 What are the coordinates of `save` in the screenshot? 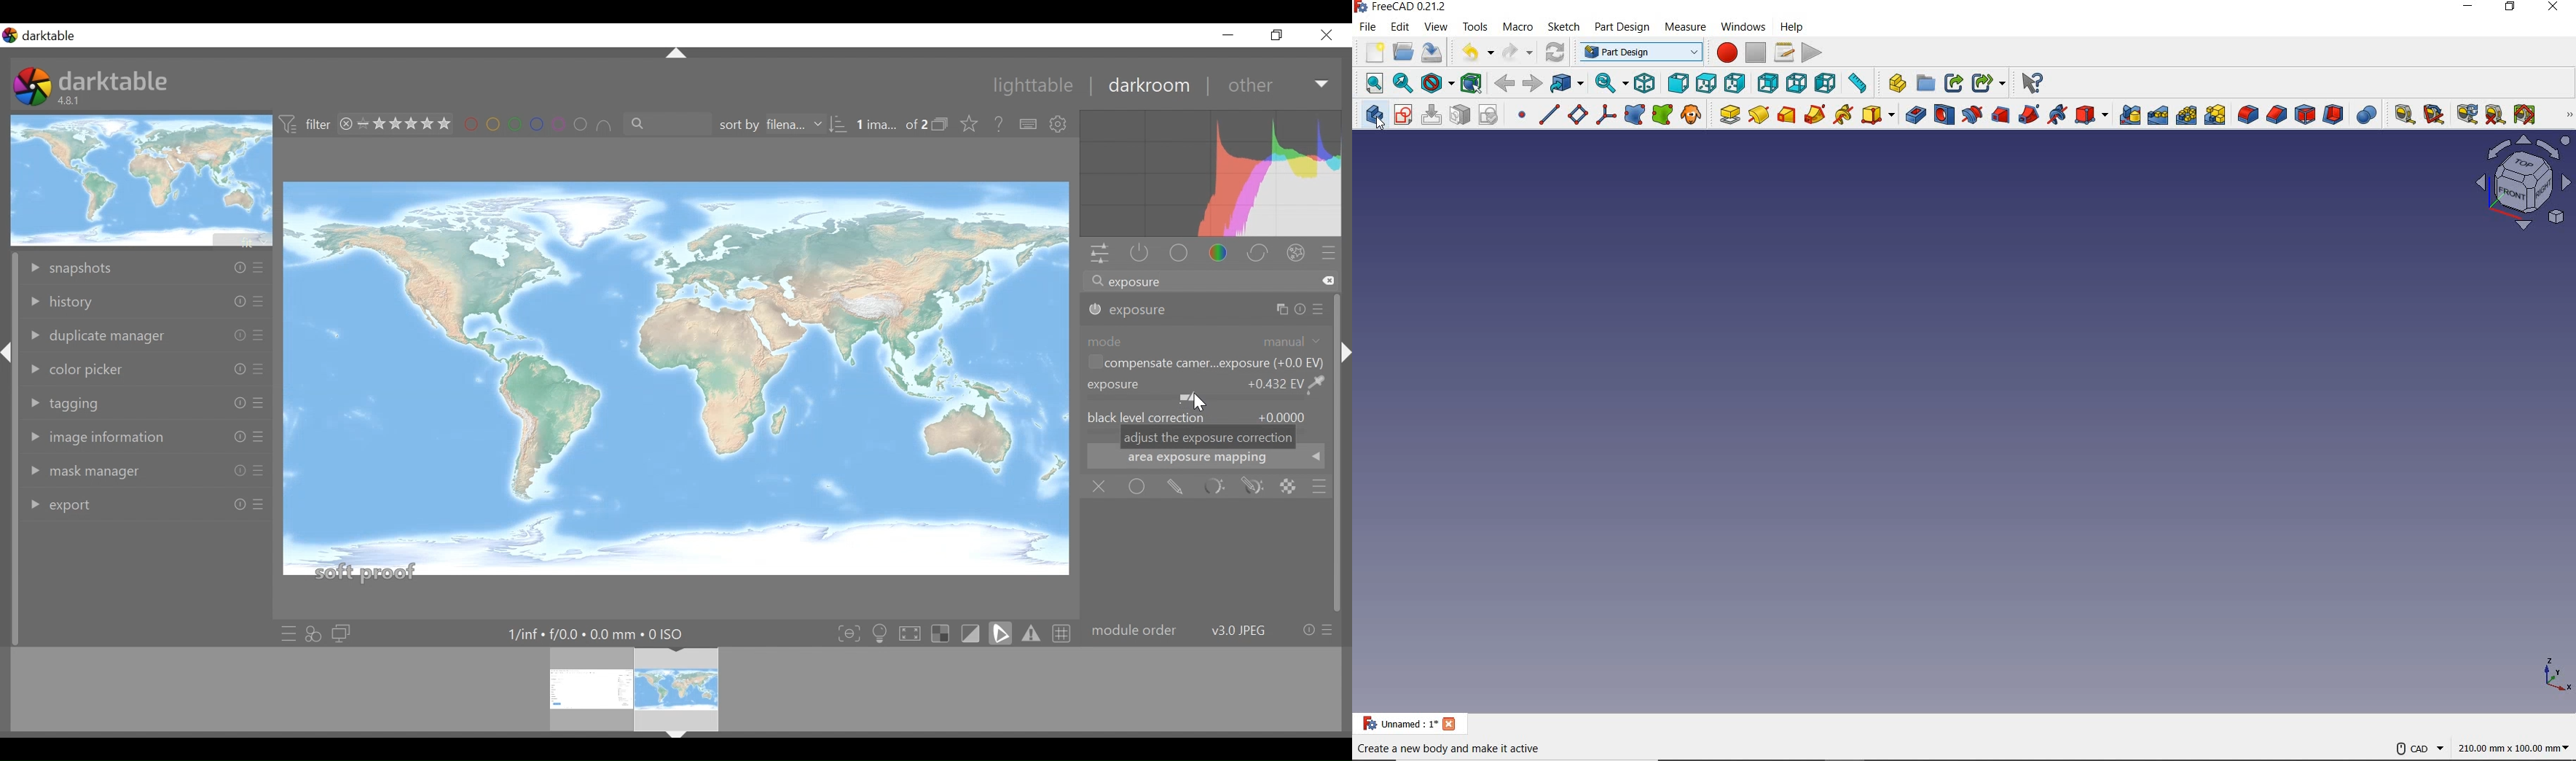 It's located at (1432, 53).